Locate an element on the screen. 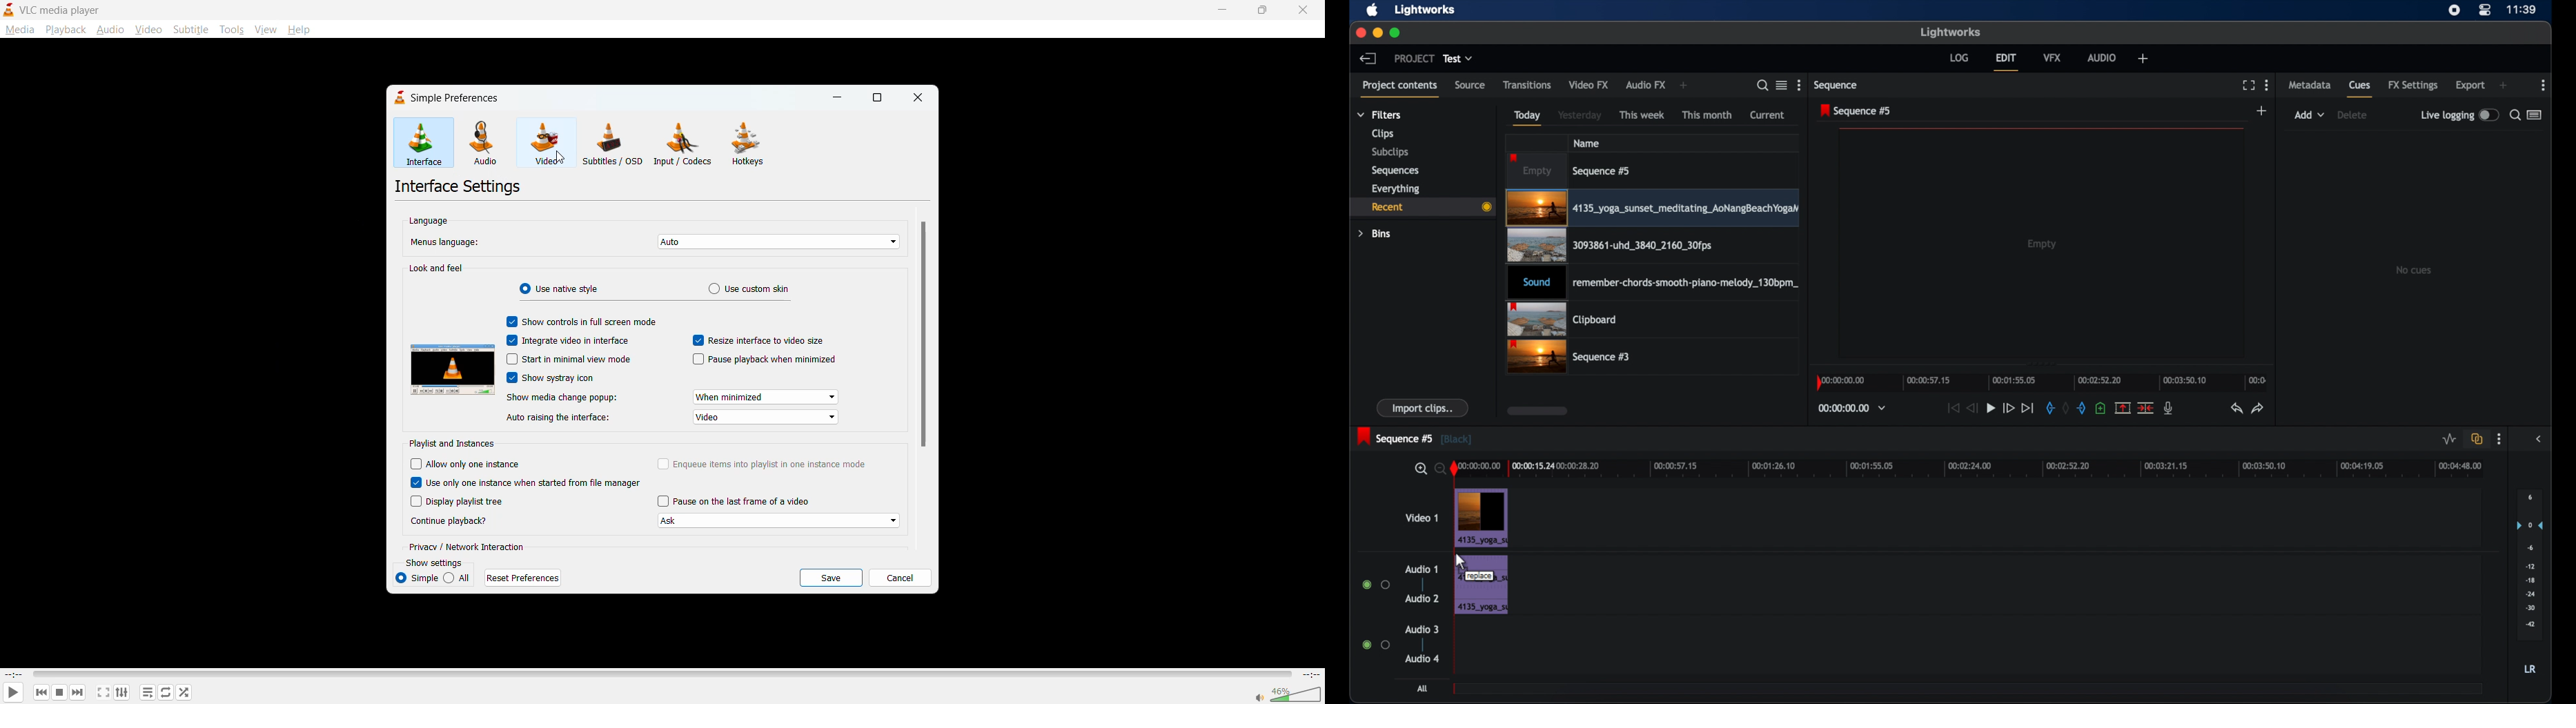  videos is located at coordinates (544, 141).